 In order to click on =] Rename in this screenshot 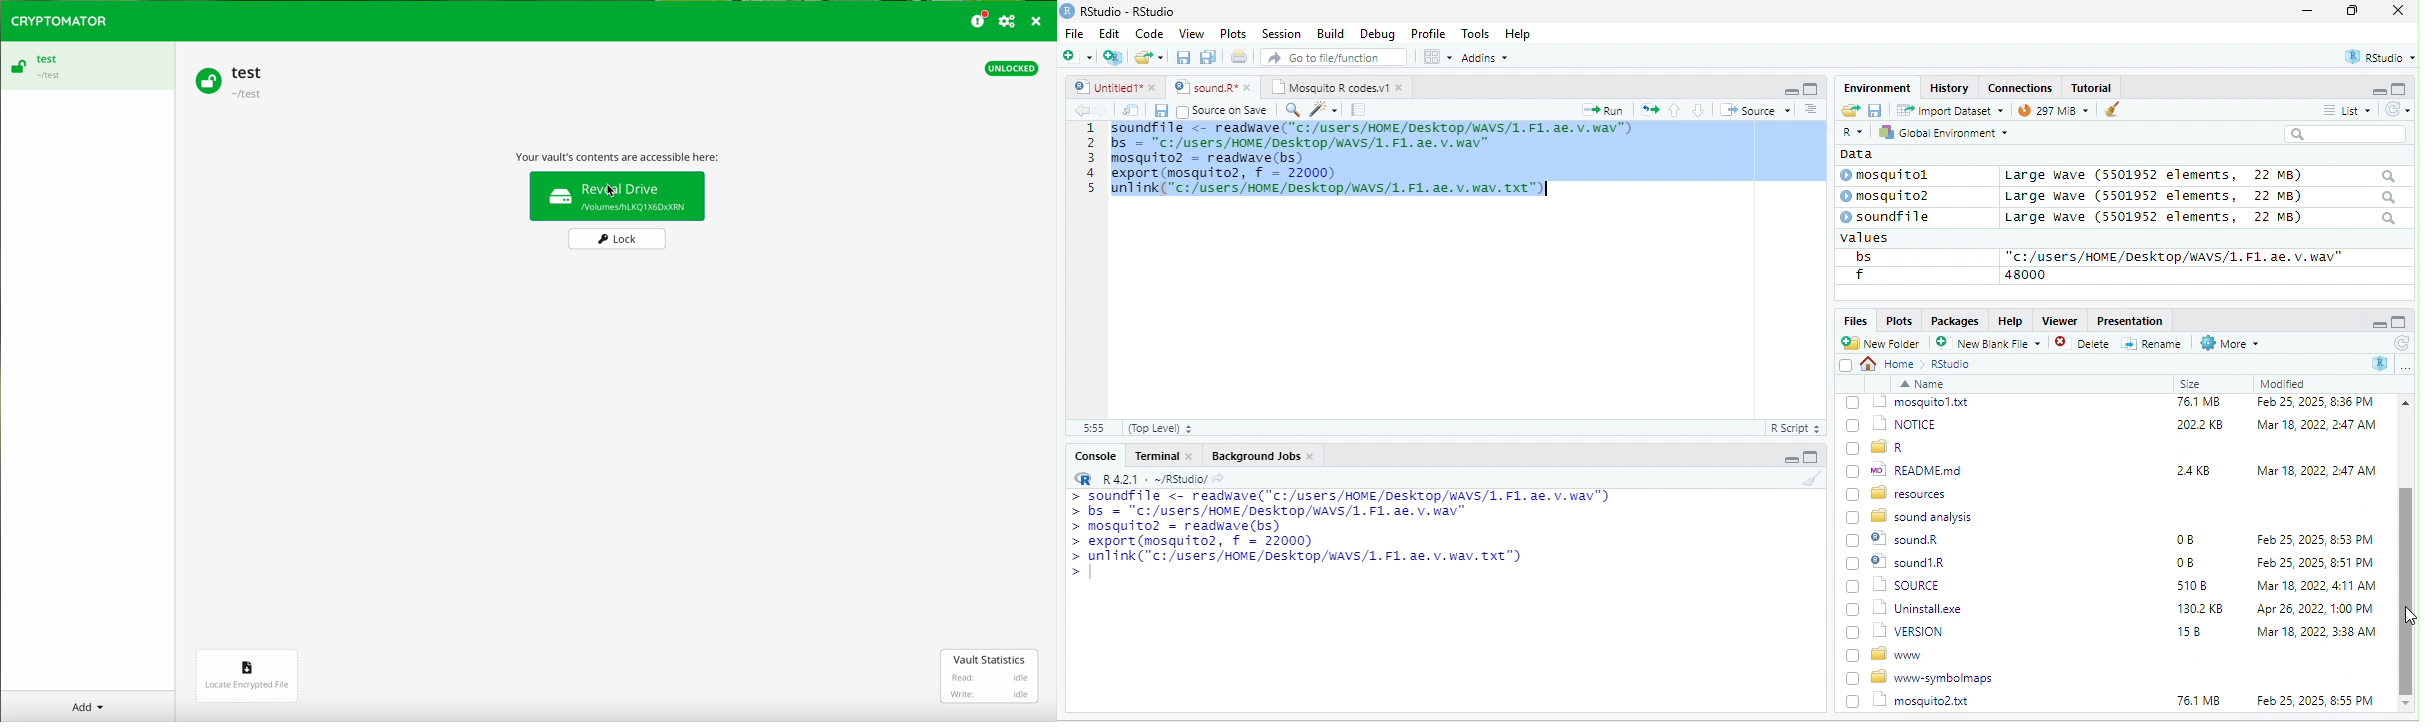, I will do `click(2153, 343)`.